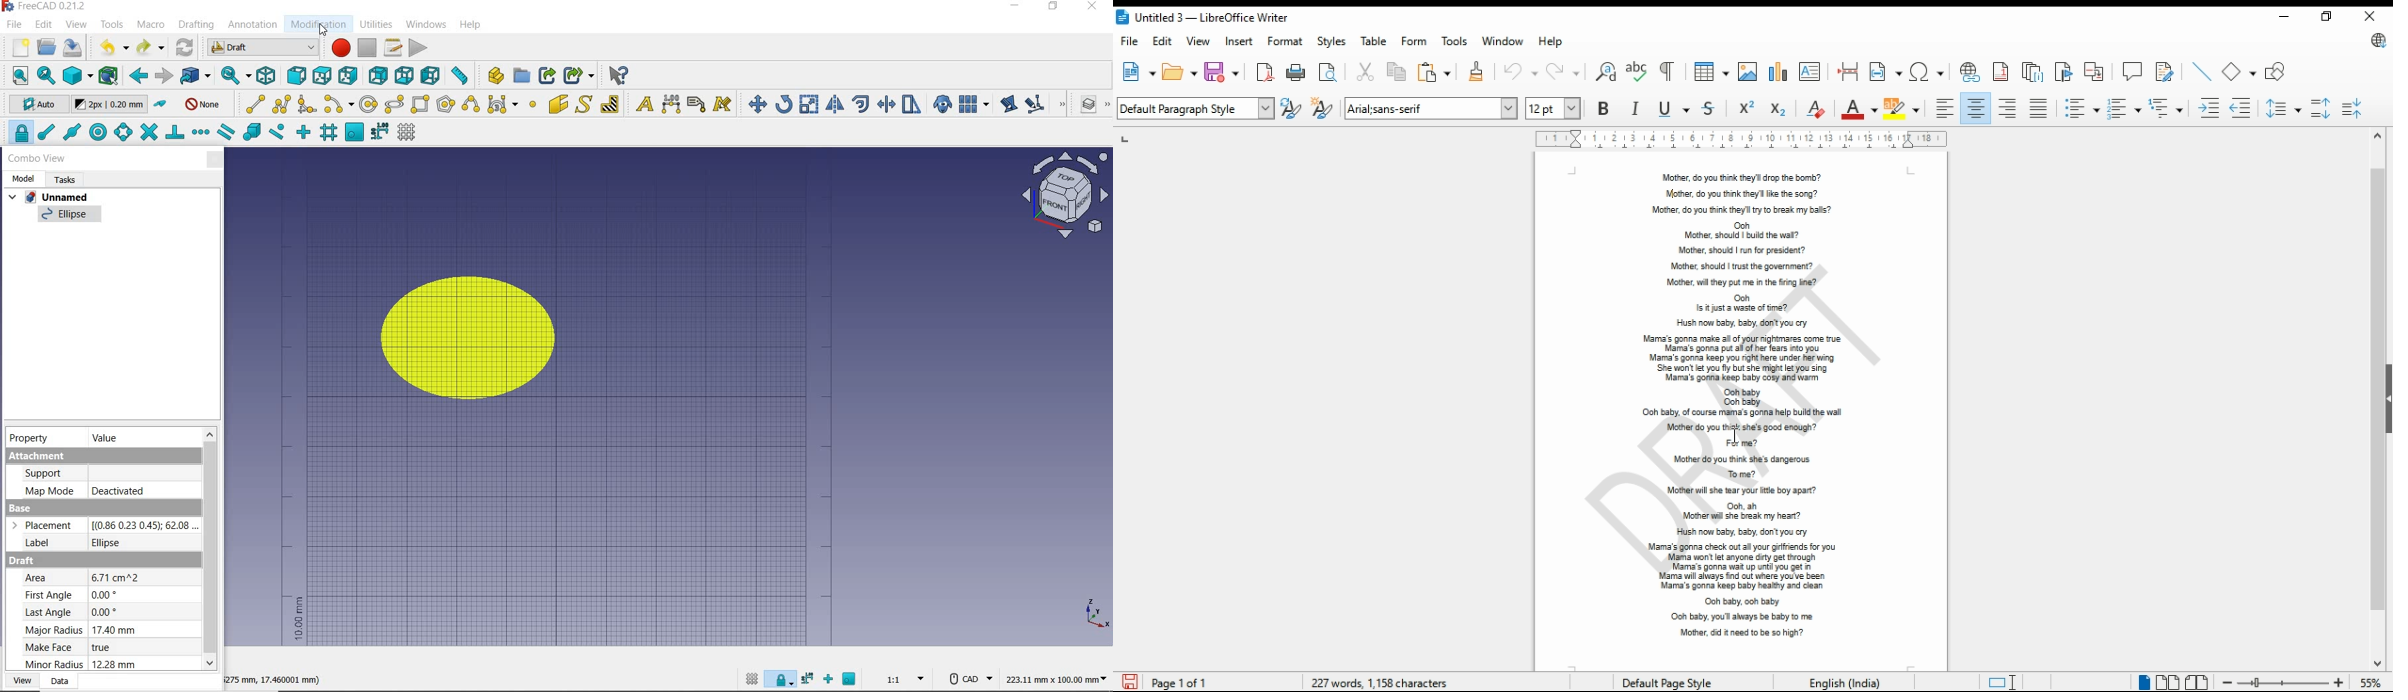  Describe the element at coordinates (697, 104) in the screenshot. I see `label` at that location.